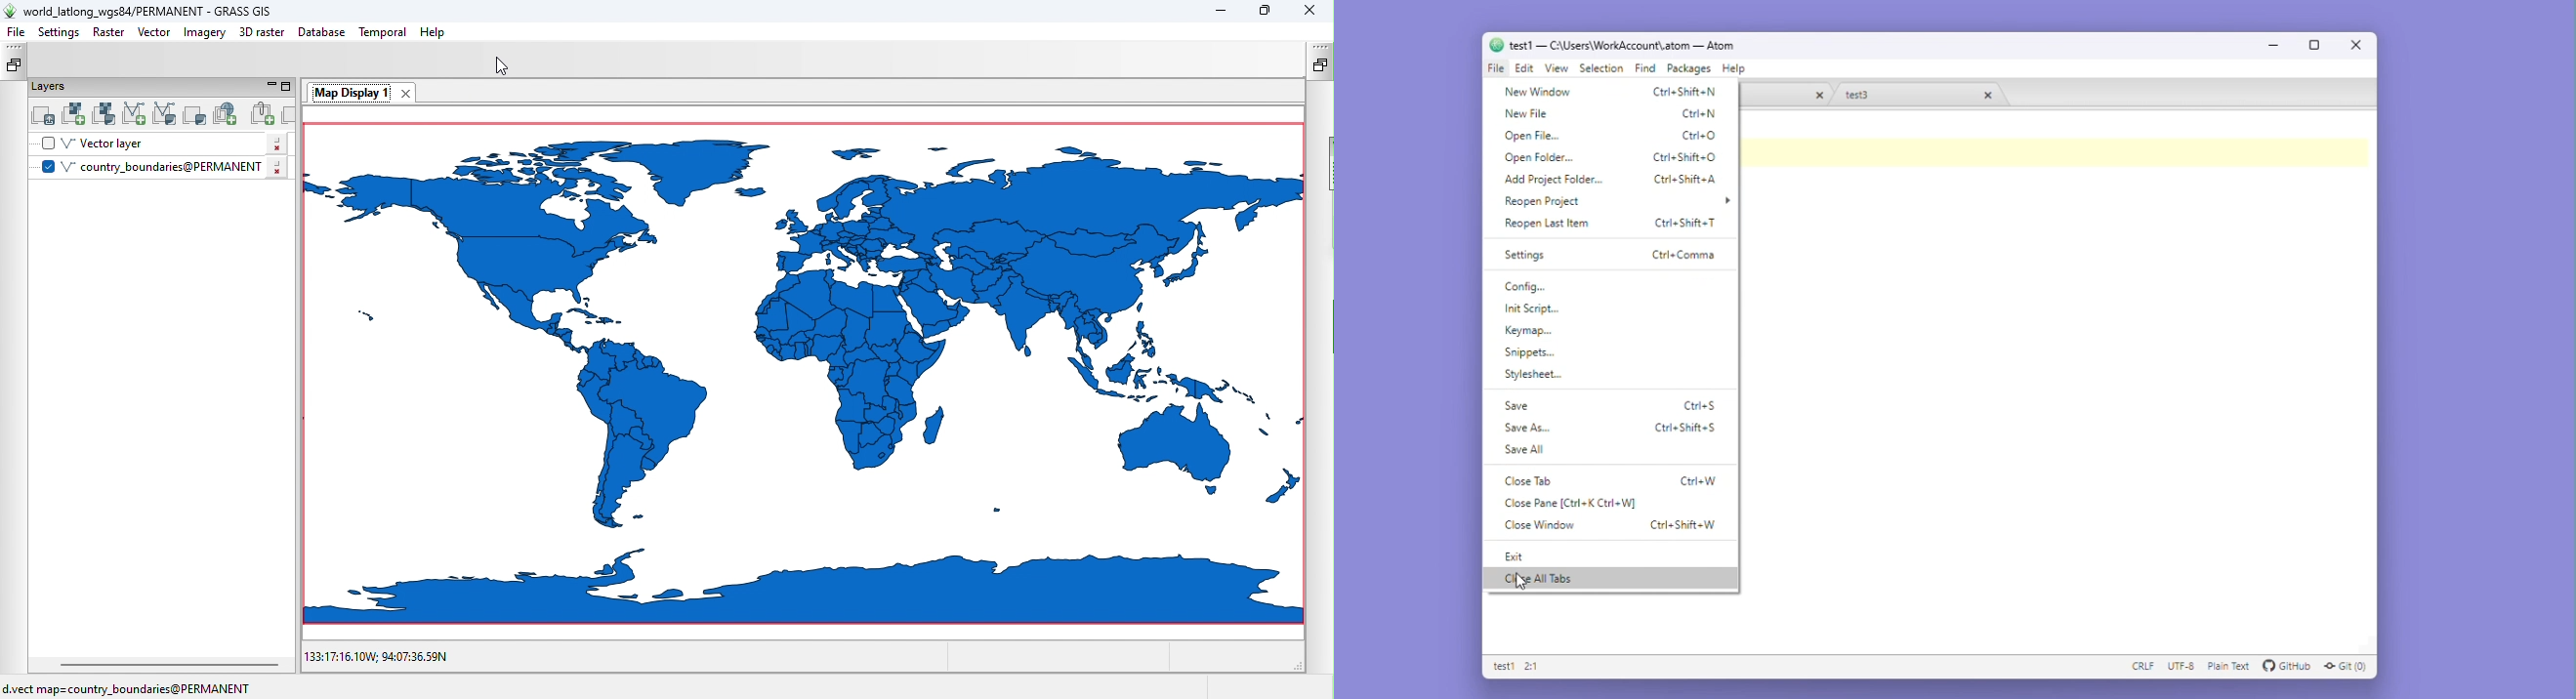  I want to click on Selection, so click(1602, 70).